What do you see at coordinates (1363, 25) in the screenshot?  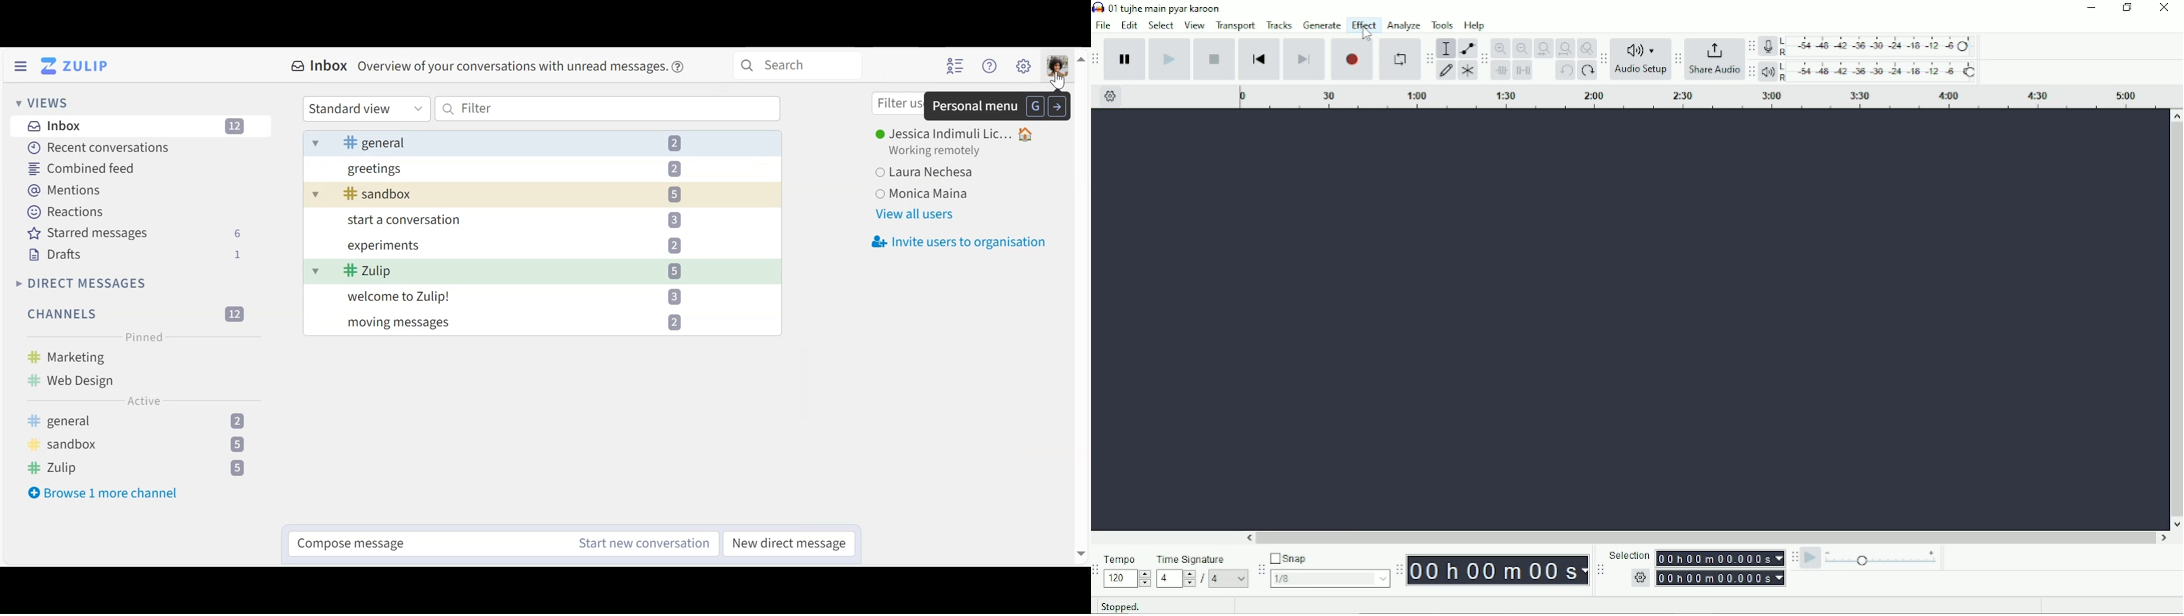 I see `Effect` at bounding box center [1363, 25].